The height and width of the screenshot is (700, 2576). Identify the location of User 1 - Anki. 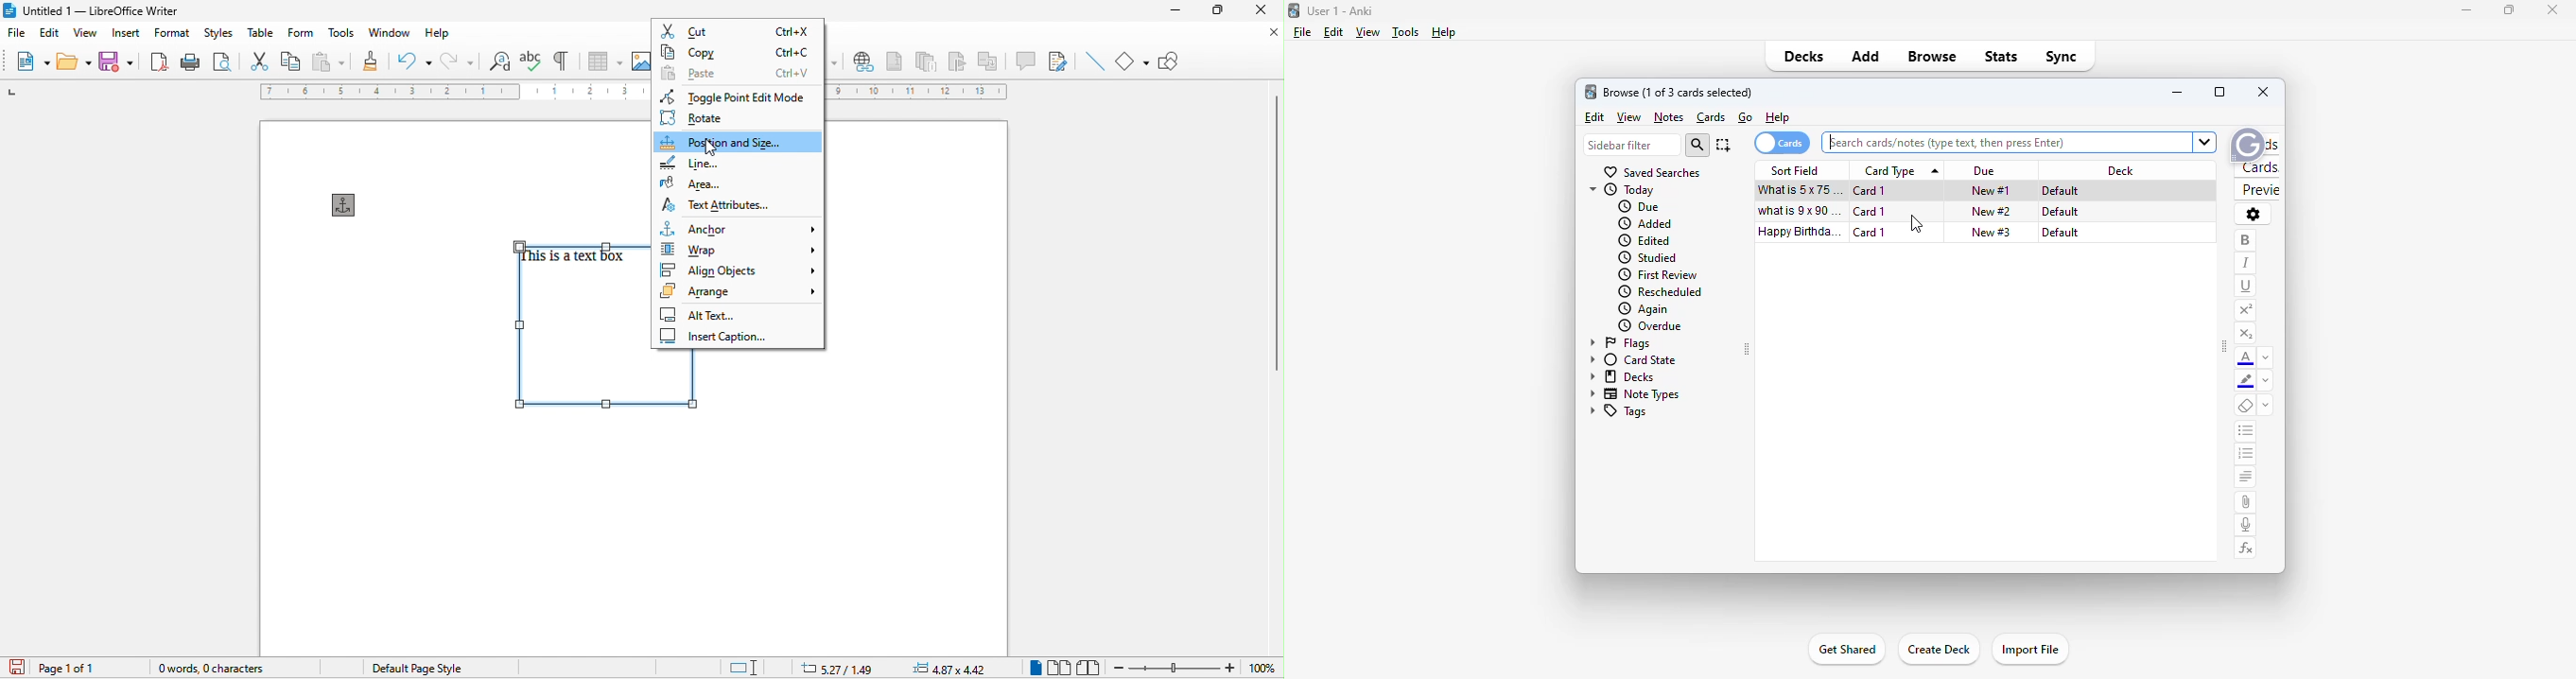
(1340, 10).